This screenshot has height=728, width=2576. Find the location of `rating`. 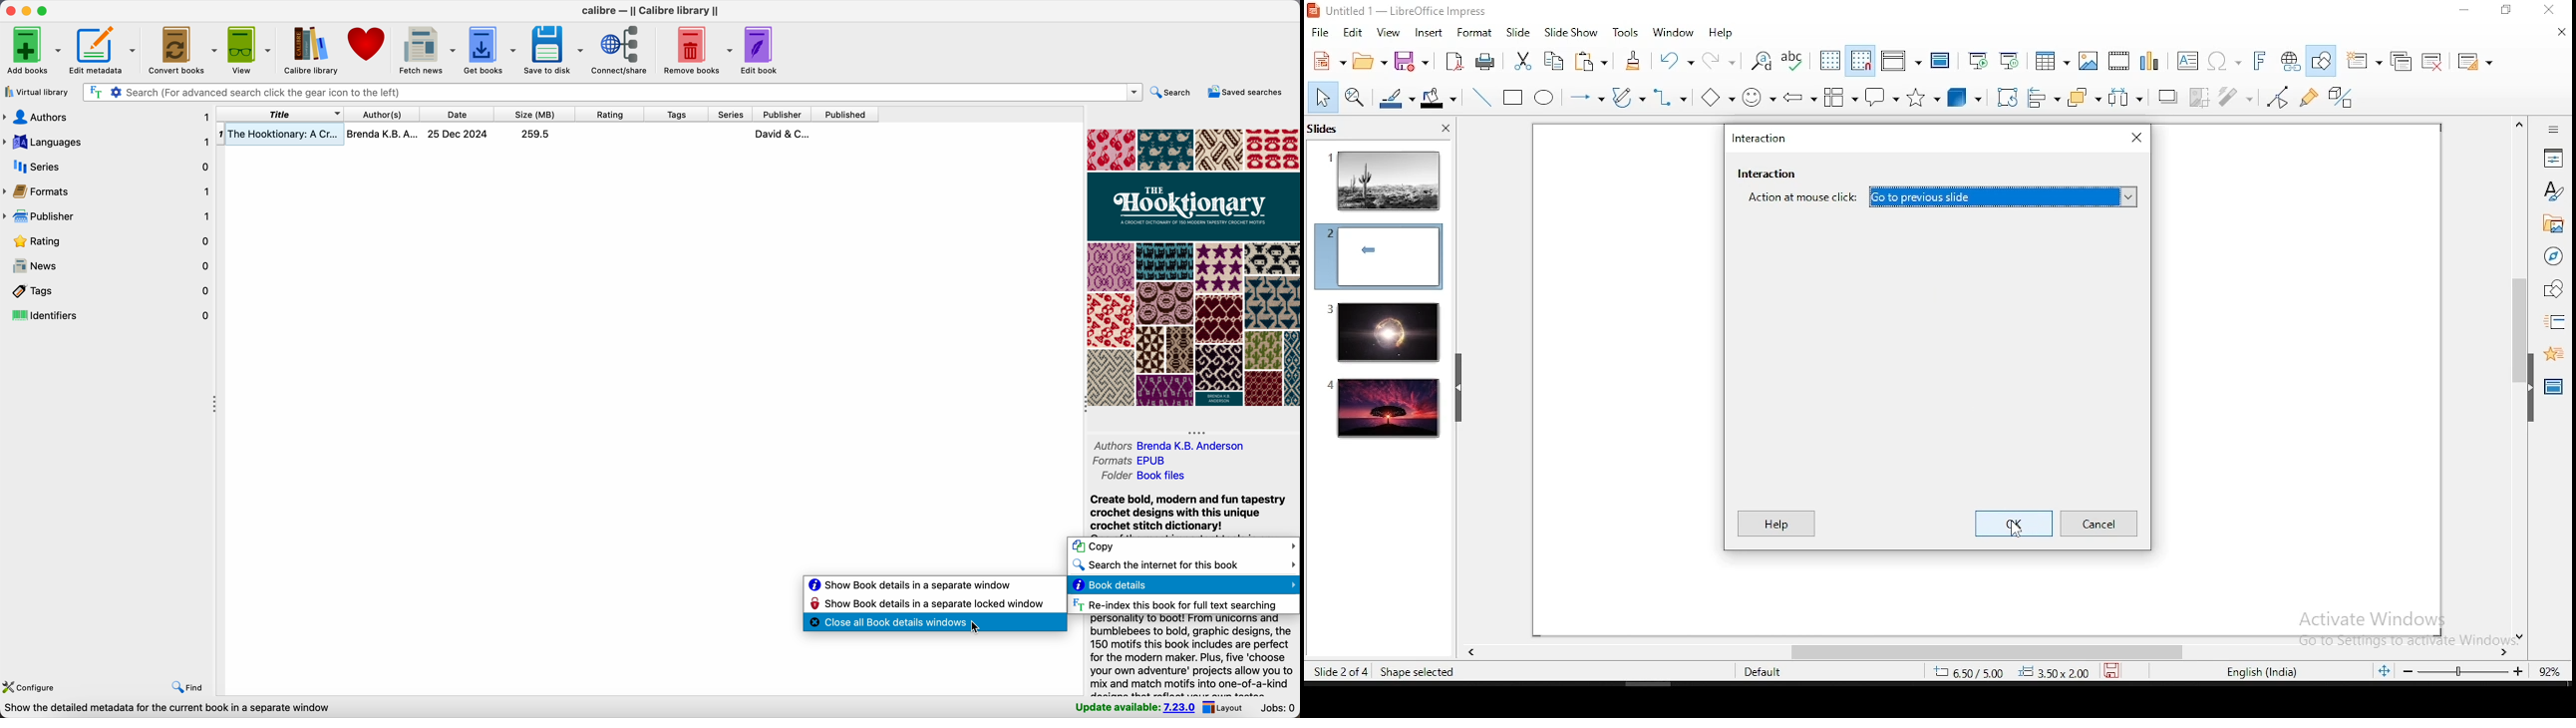

rating is located at coordinates (109, 242).